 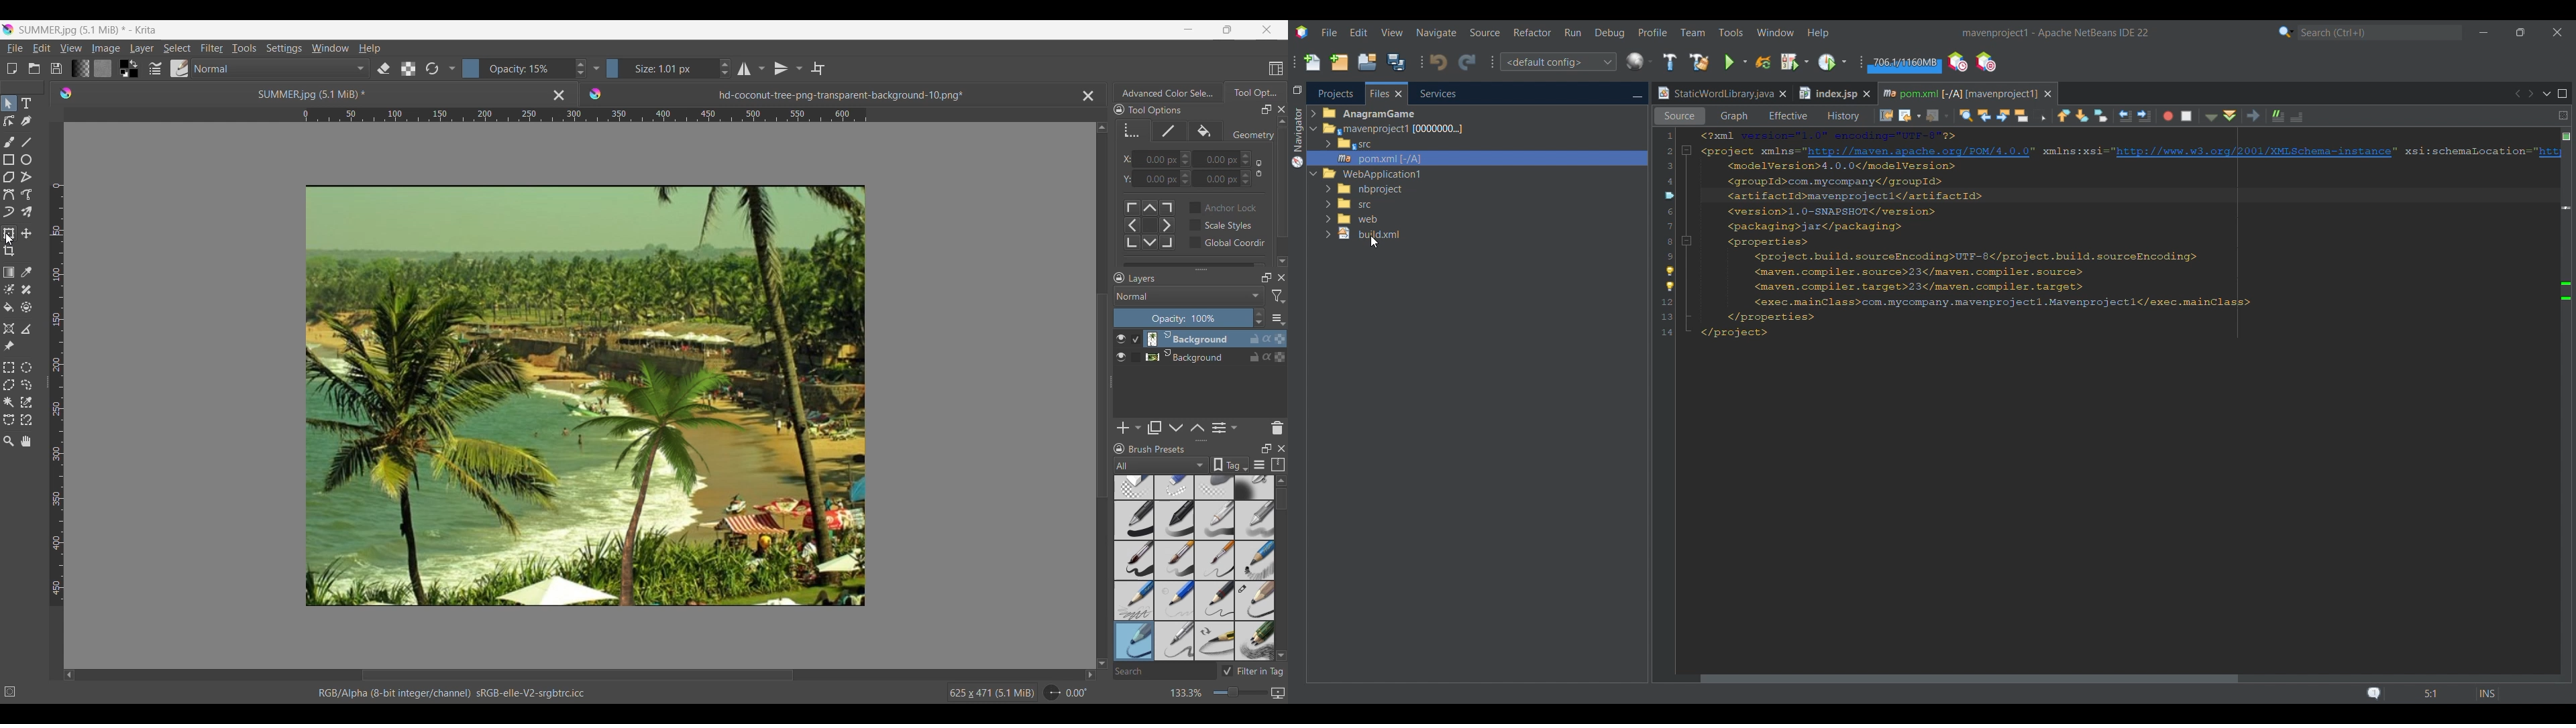 I want to click on Smart patch tool, so click(x=26, y=289).